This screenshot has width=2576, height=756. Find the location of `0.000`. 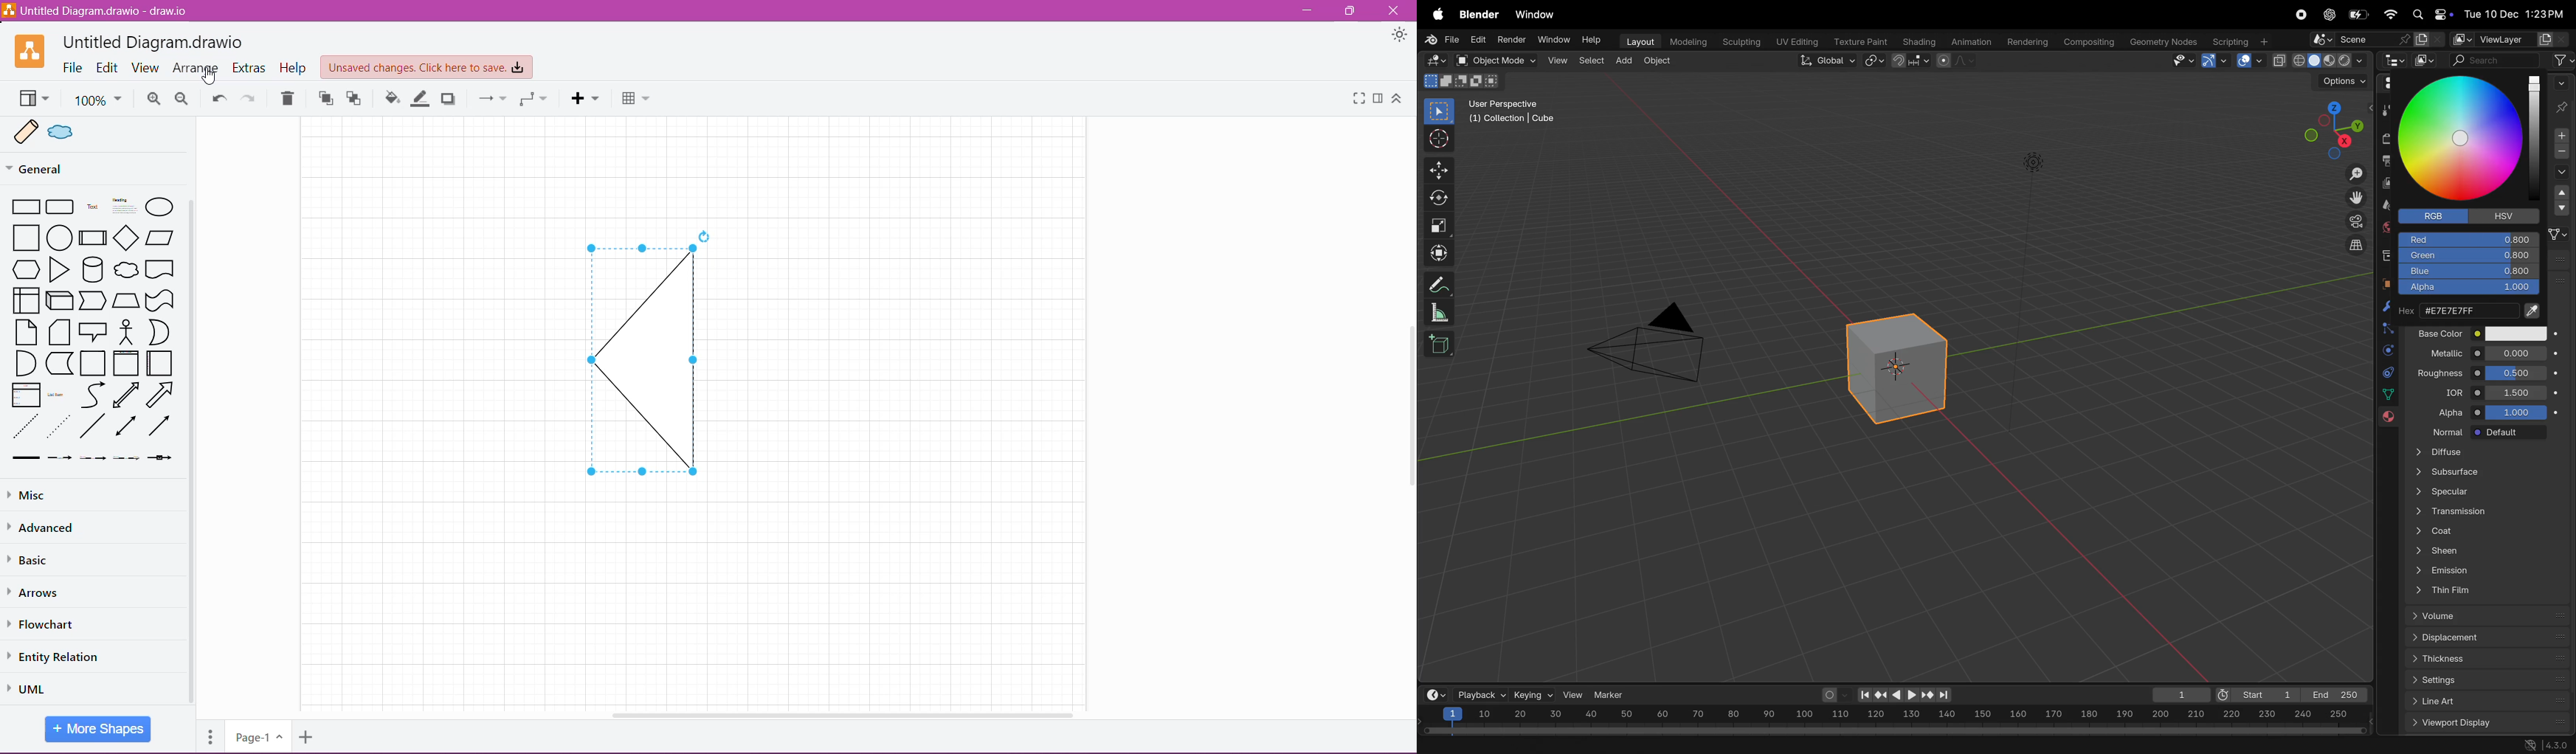

0.000 is located at coordinates (2518, 371).